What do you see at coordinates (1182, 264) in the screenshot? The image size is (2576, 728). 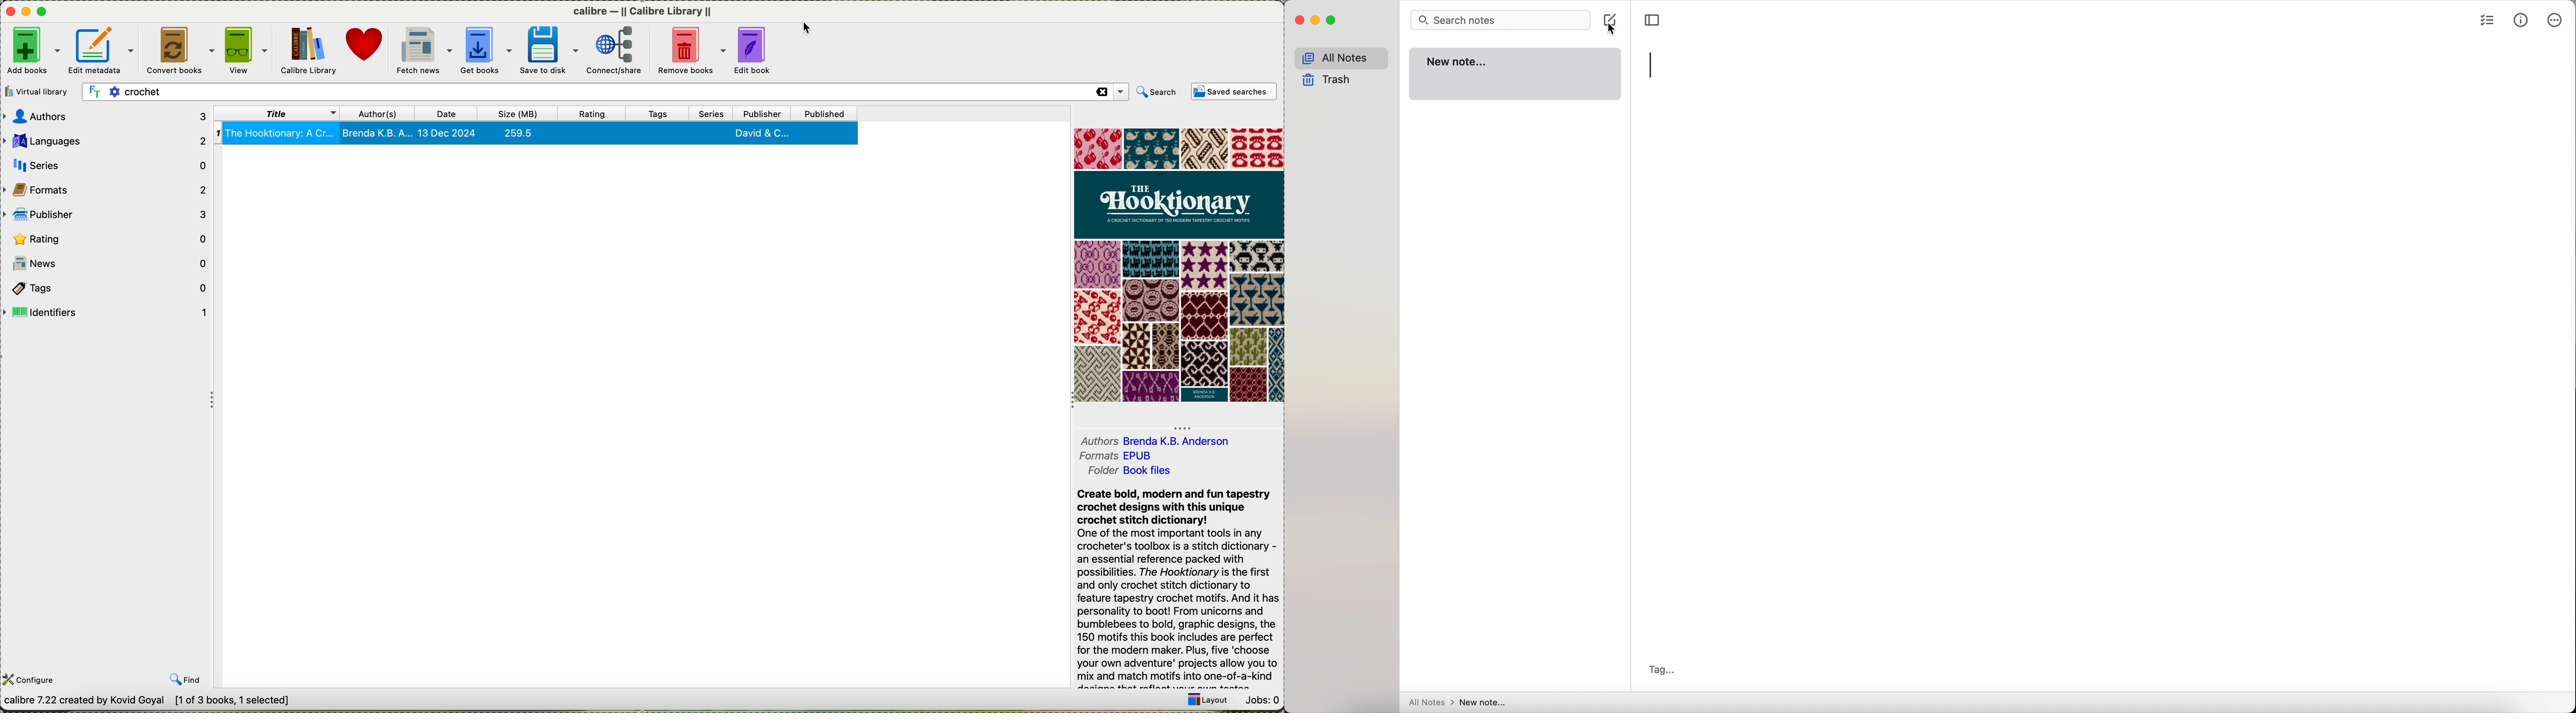 I see `book cover preview` at bounding box center [1182, 264].